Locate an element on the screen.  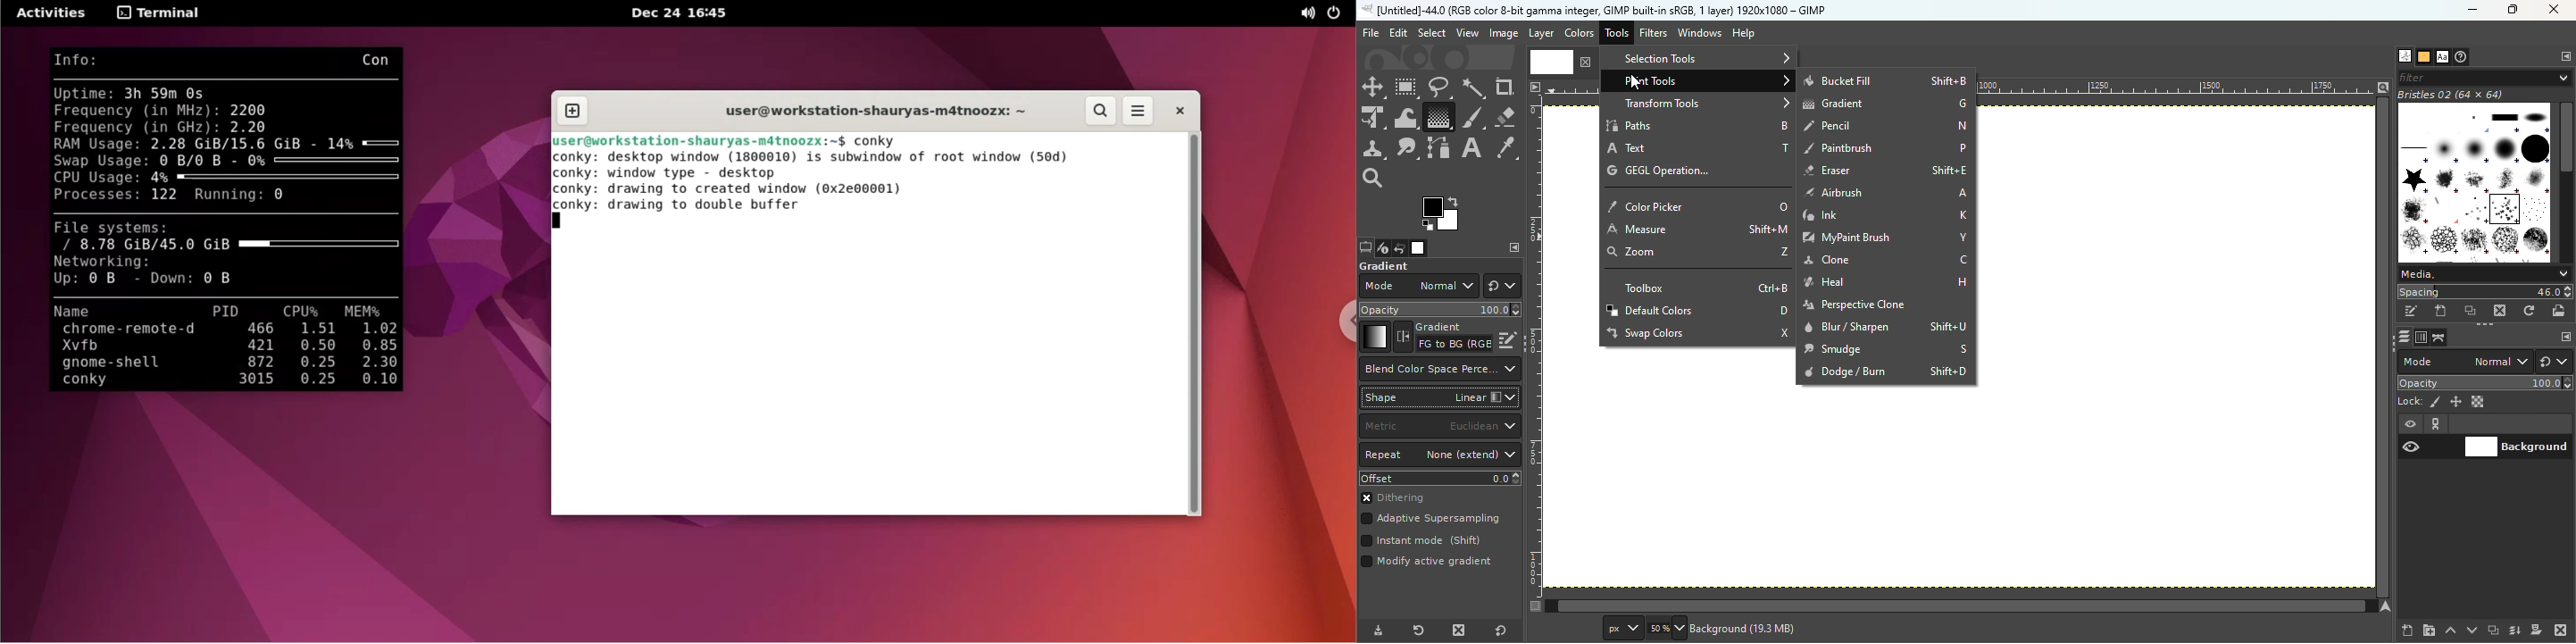
Create a new layer group and add it to the image is located at coordinates (2429, 630).